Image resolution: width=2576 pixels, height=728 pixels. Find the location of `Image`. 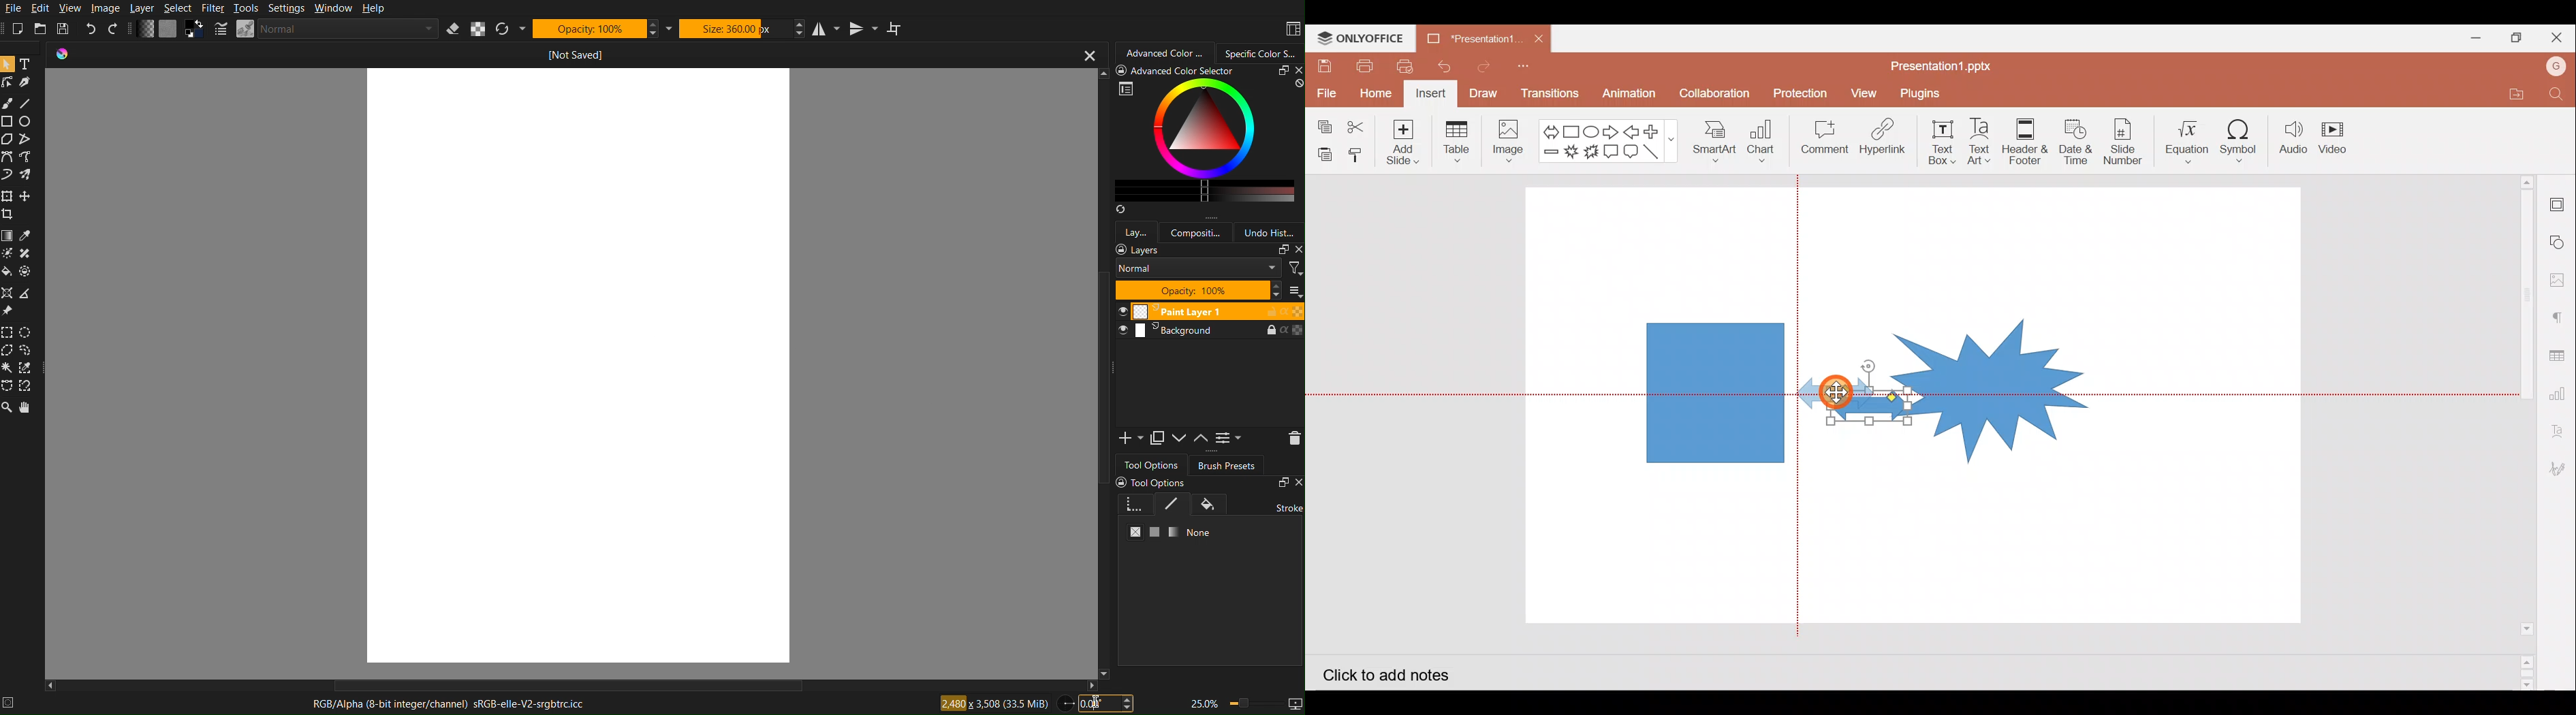

Image is located at coordinates (1508, 140).